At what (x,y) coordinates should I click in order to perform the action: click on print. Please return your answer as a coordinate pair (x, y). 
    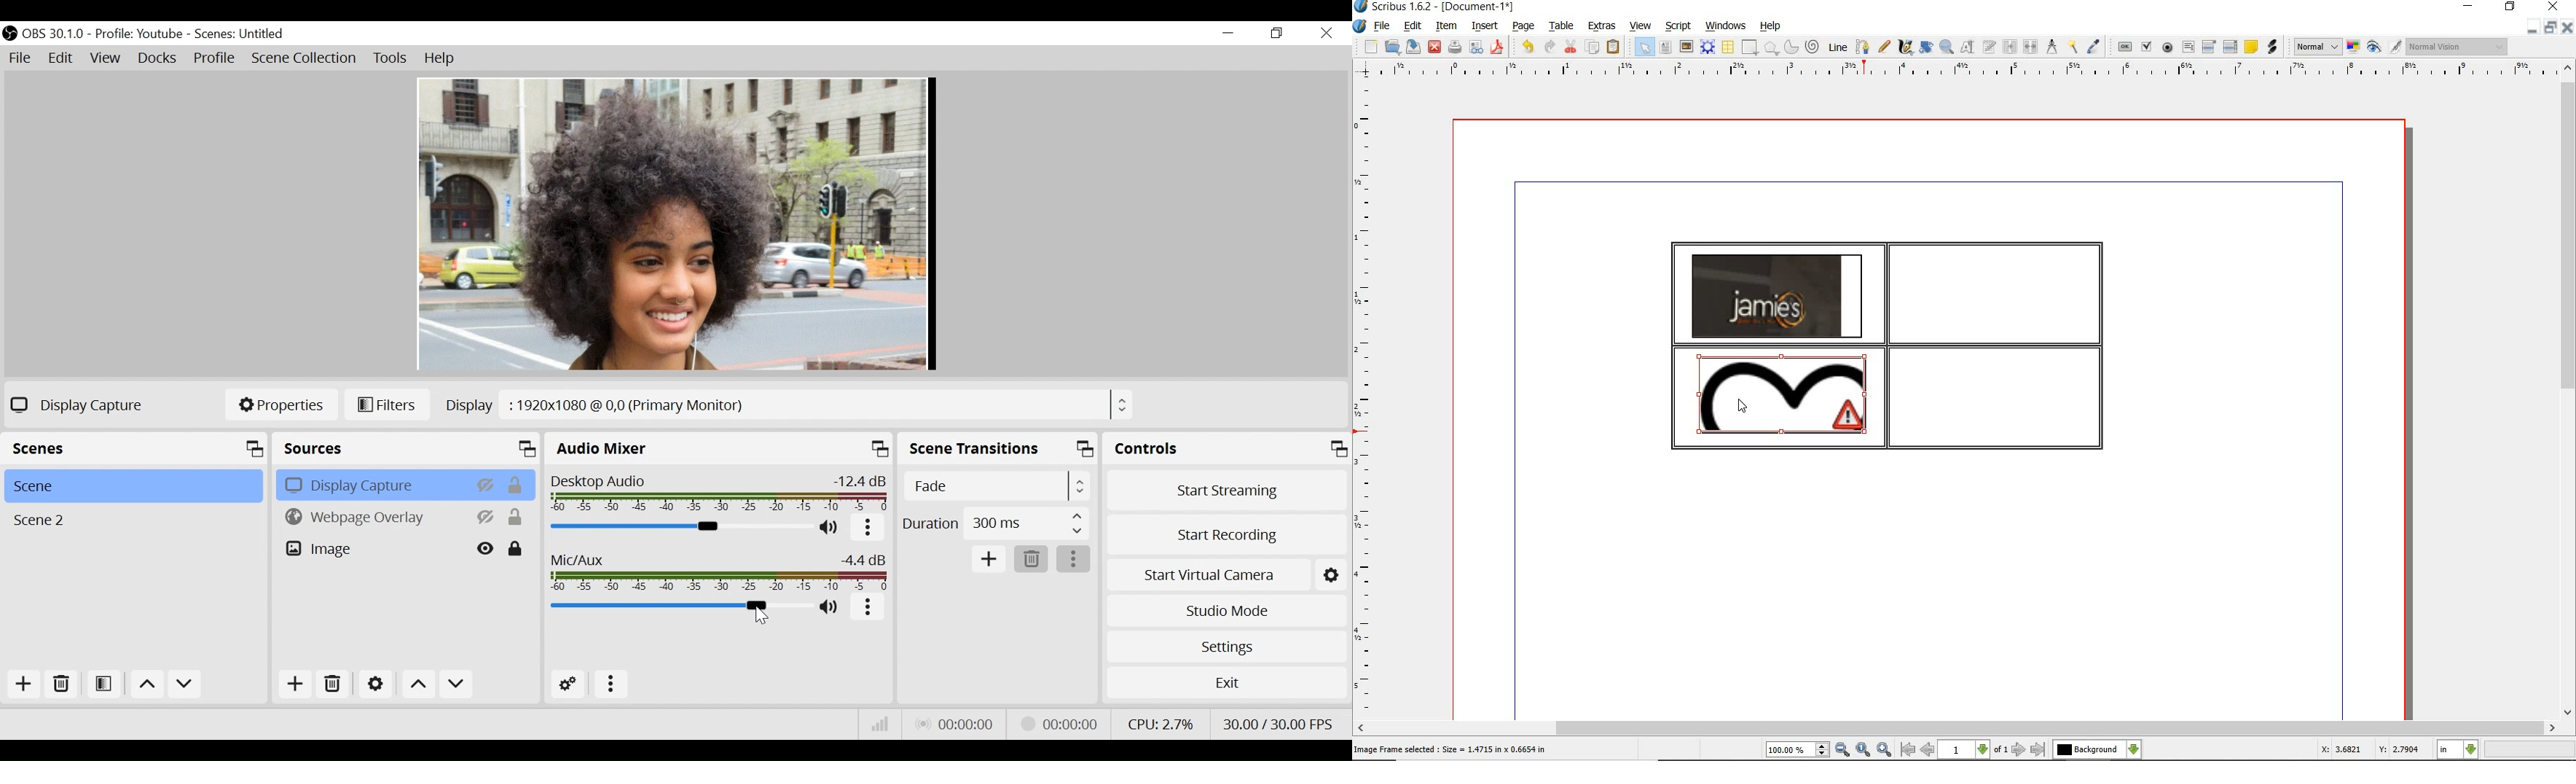
    Looking at the image, I should click on (1453, 47).